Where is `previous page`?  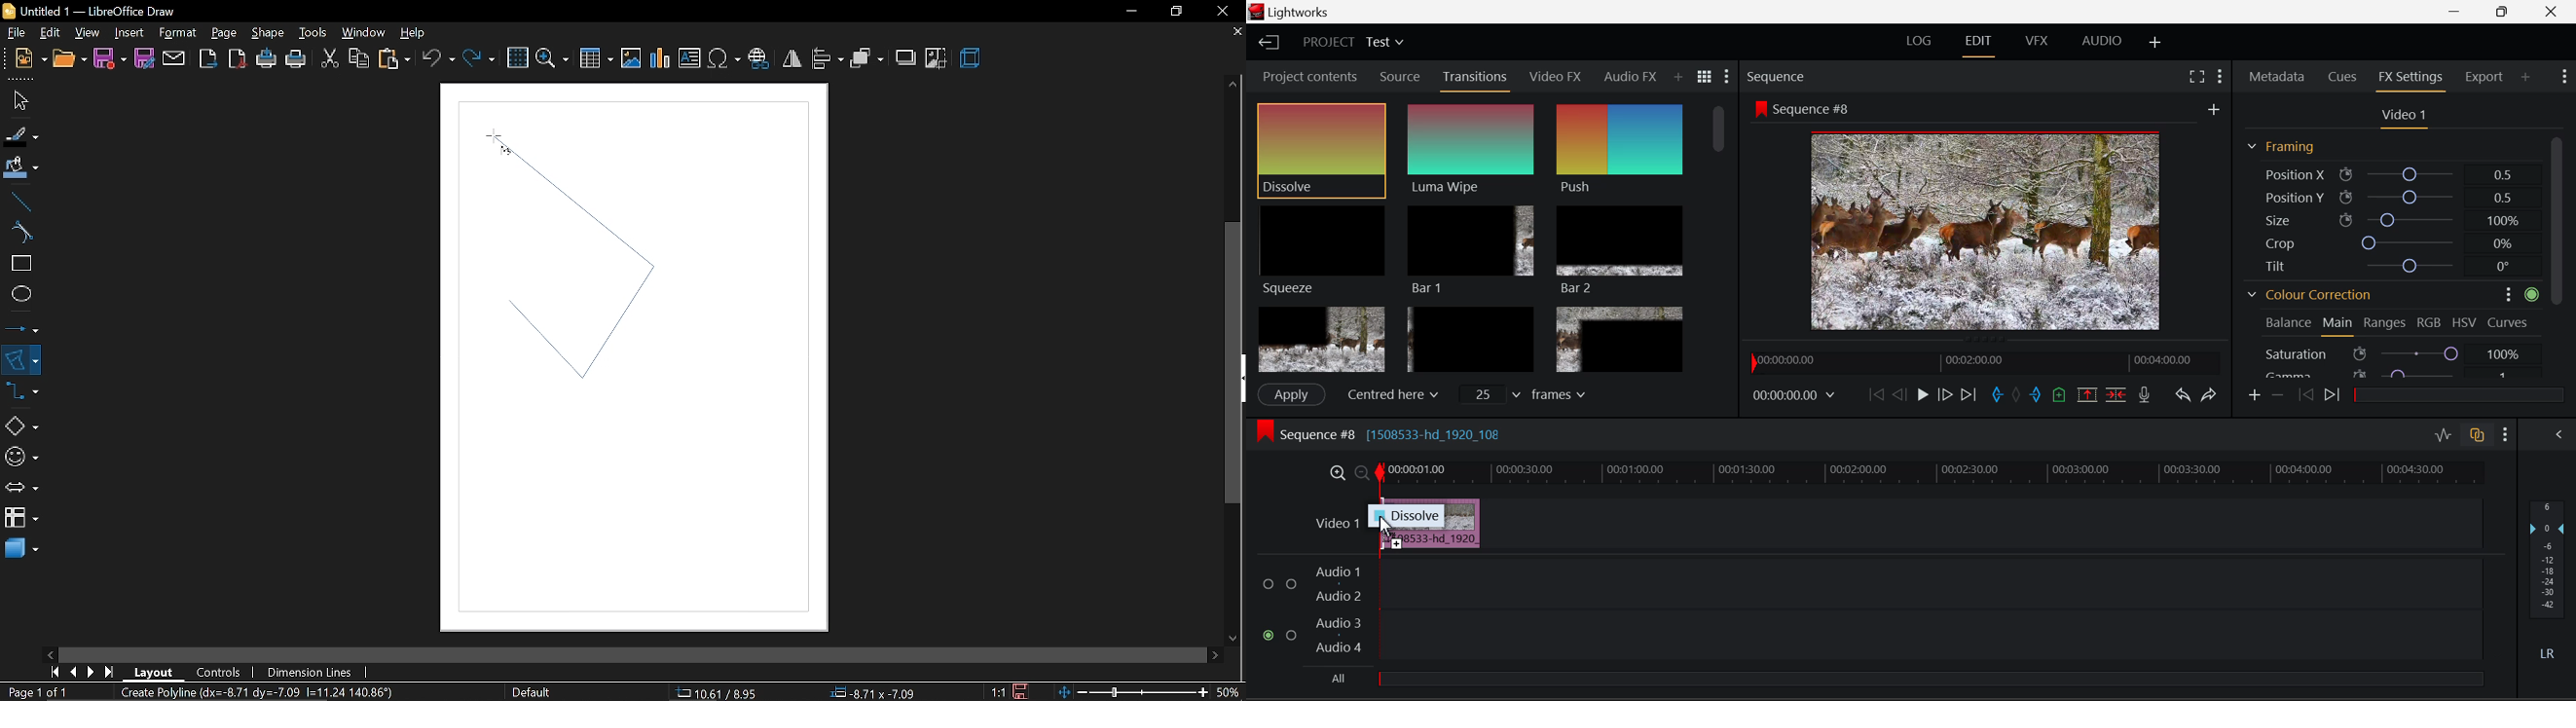
previous page is located at coordinates (75, 671).